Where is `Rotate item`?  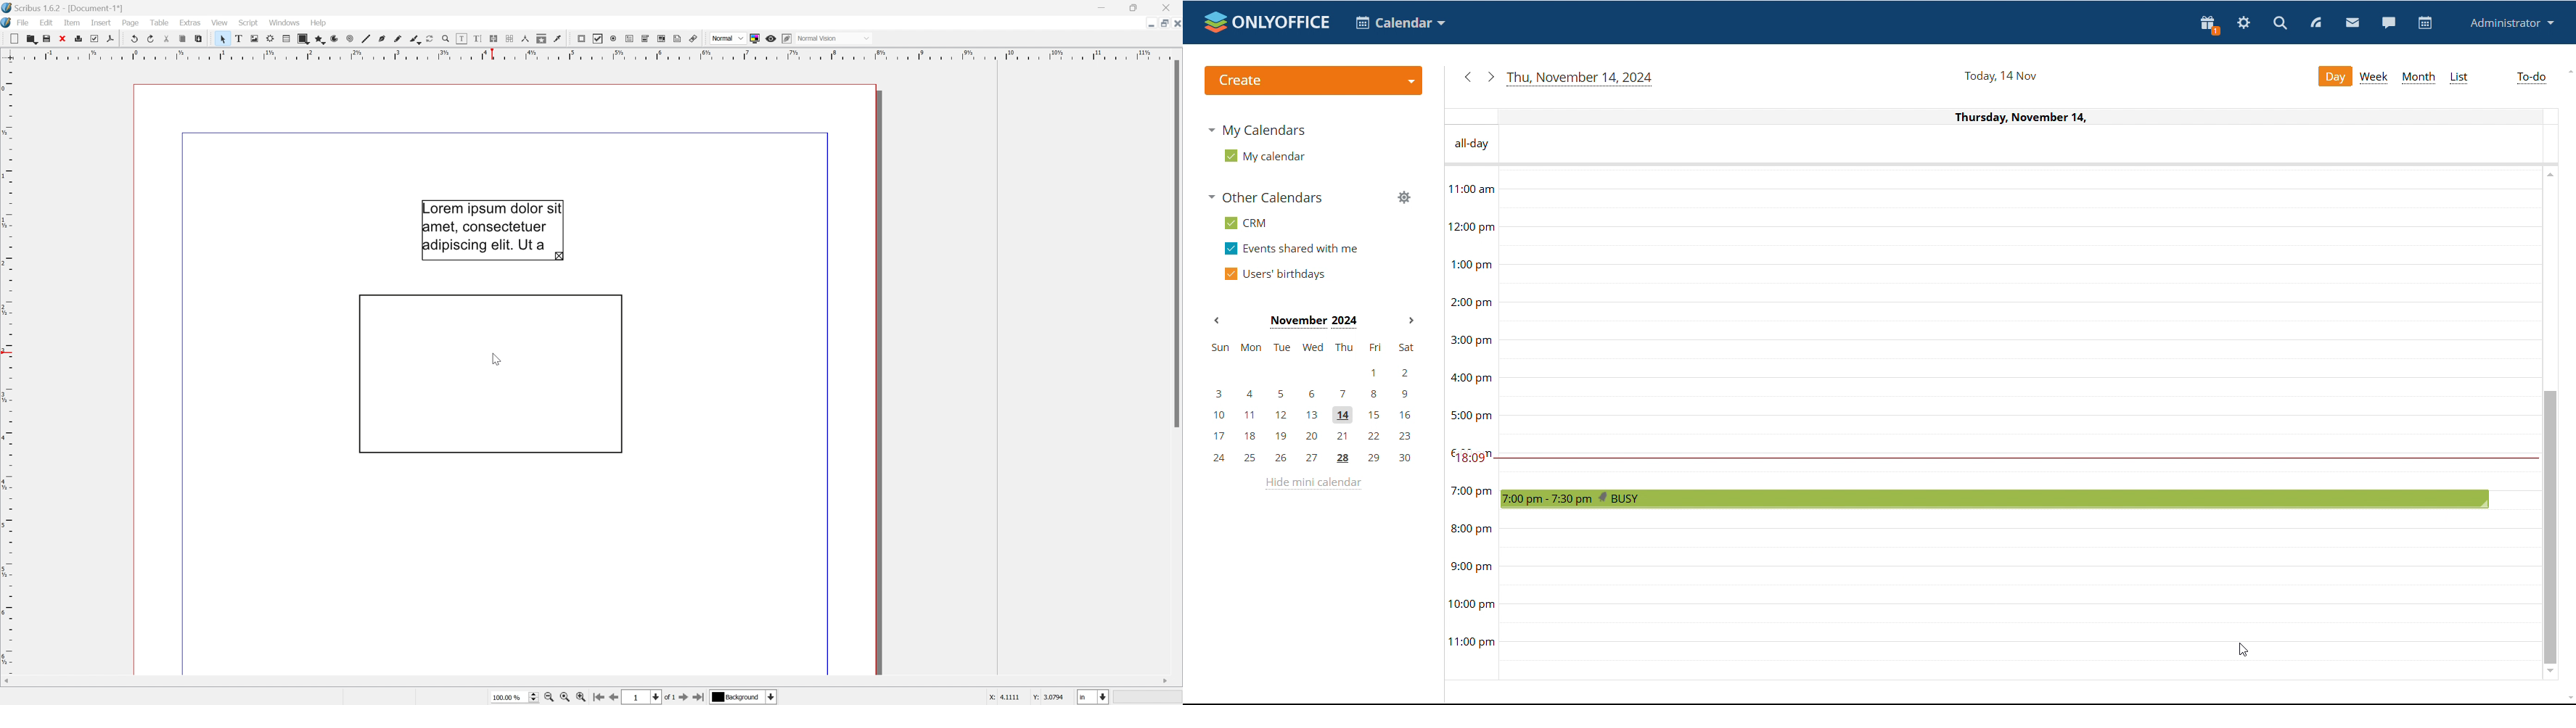 Rotate item is located at coordinates (433, 38).